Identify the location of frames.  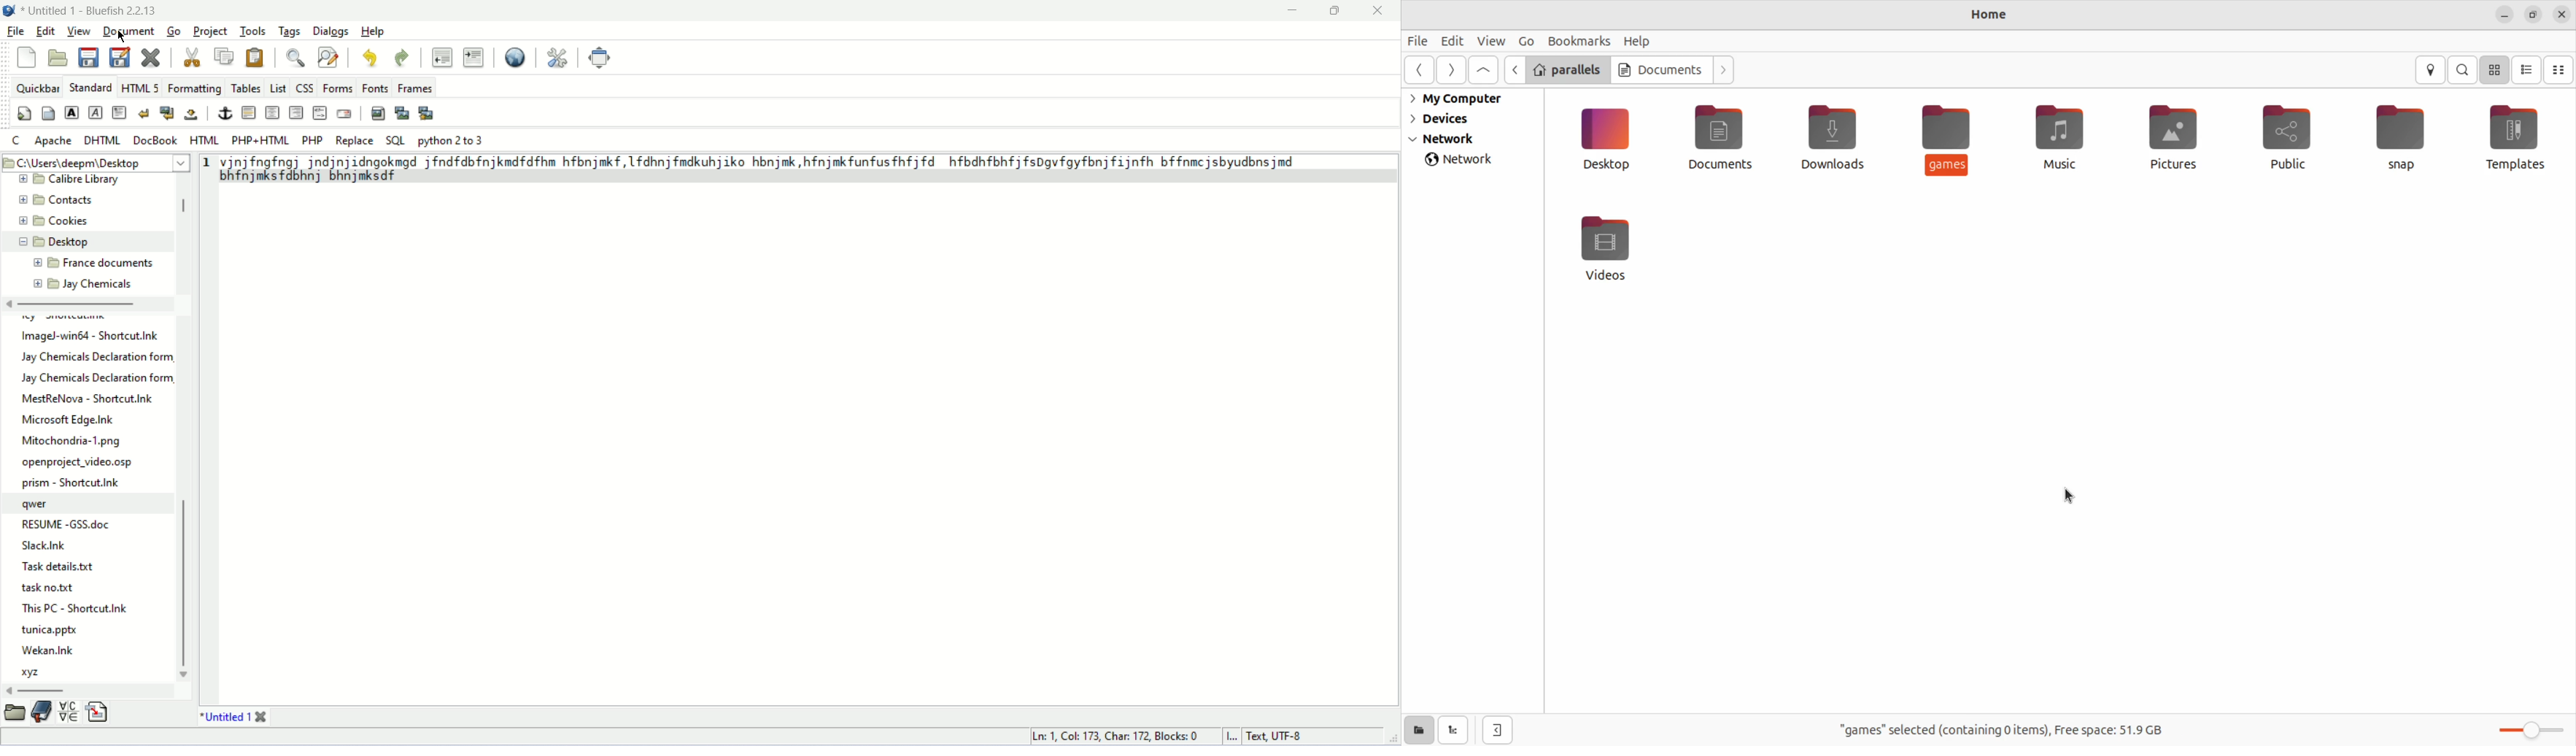
(415, 89).